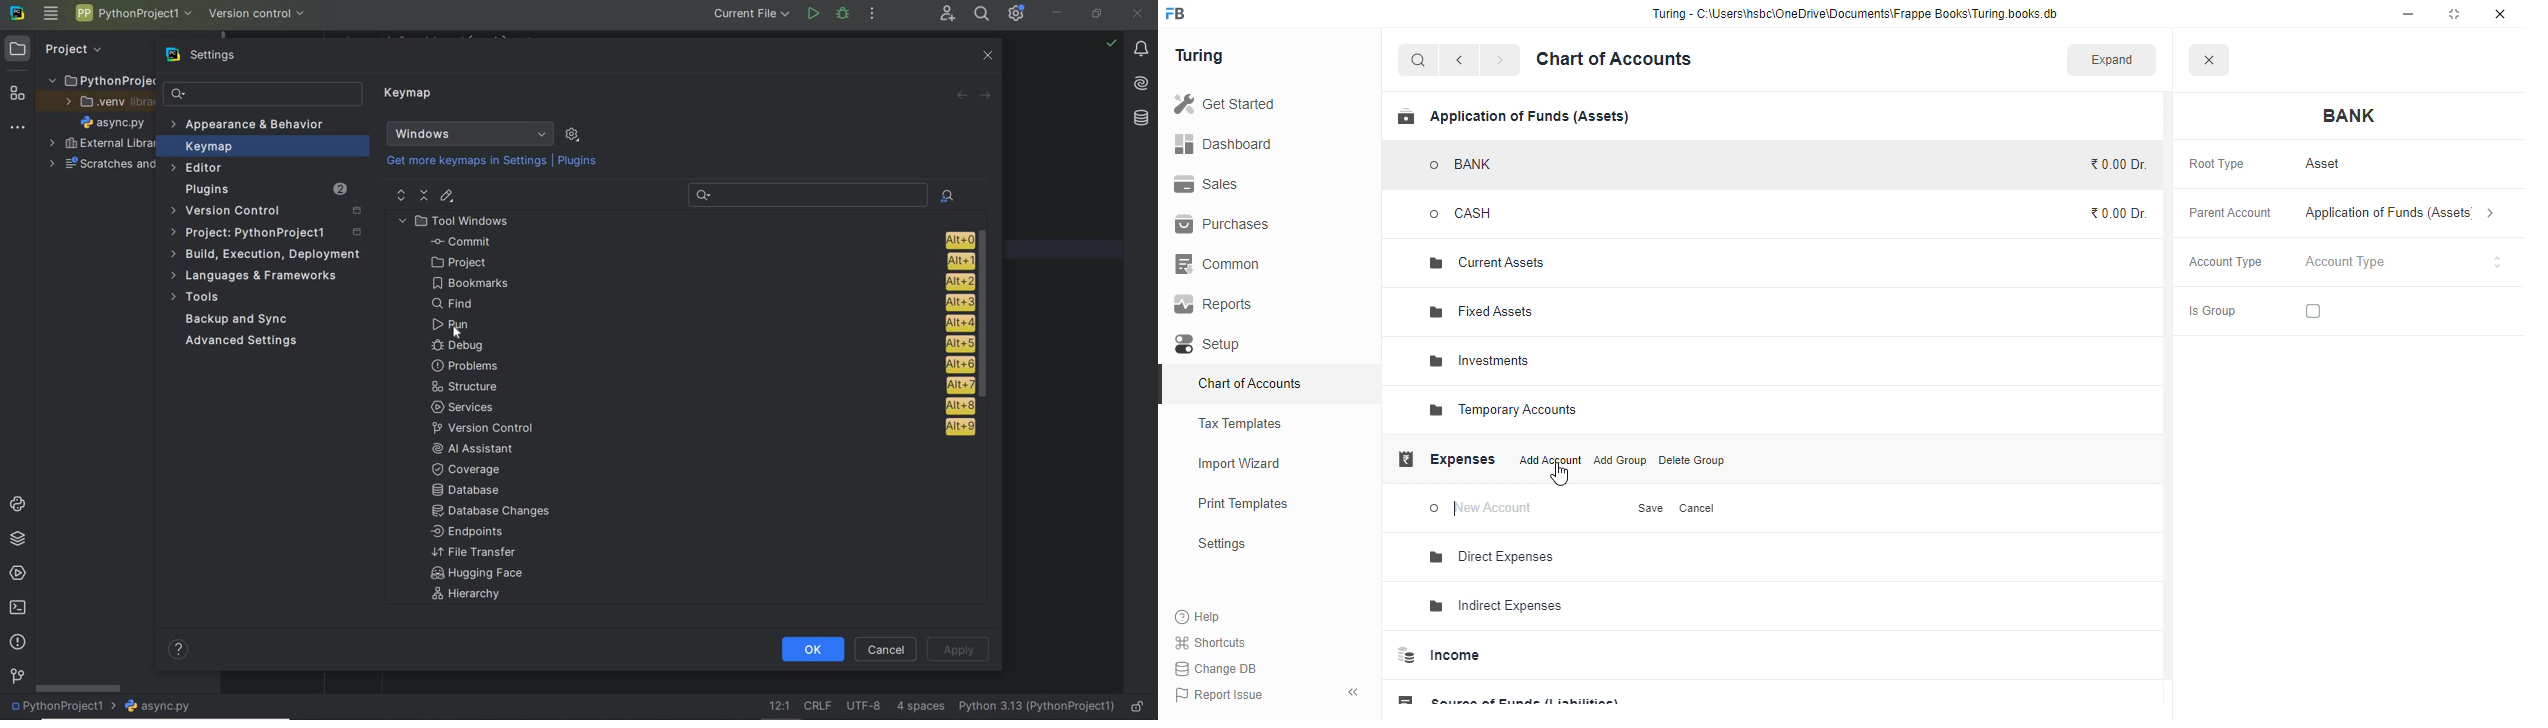 The height and width of the screenshot is (728, 2548). Describe the element at coordinates (483, 448) in the screenshot. I see `AI Assistant` at that location.